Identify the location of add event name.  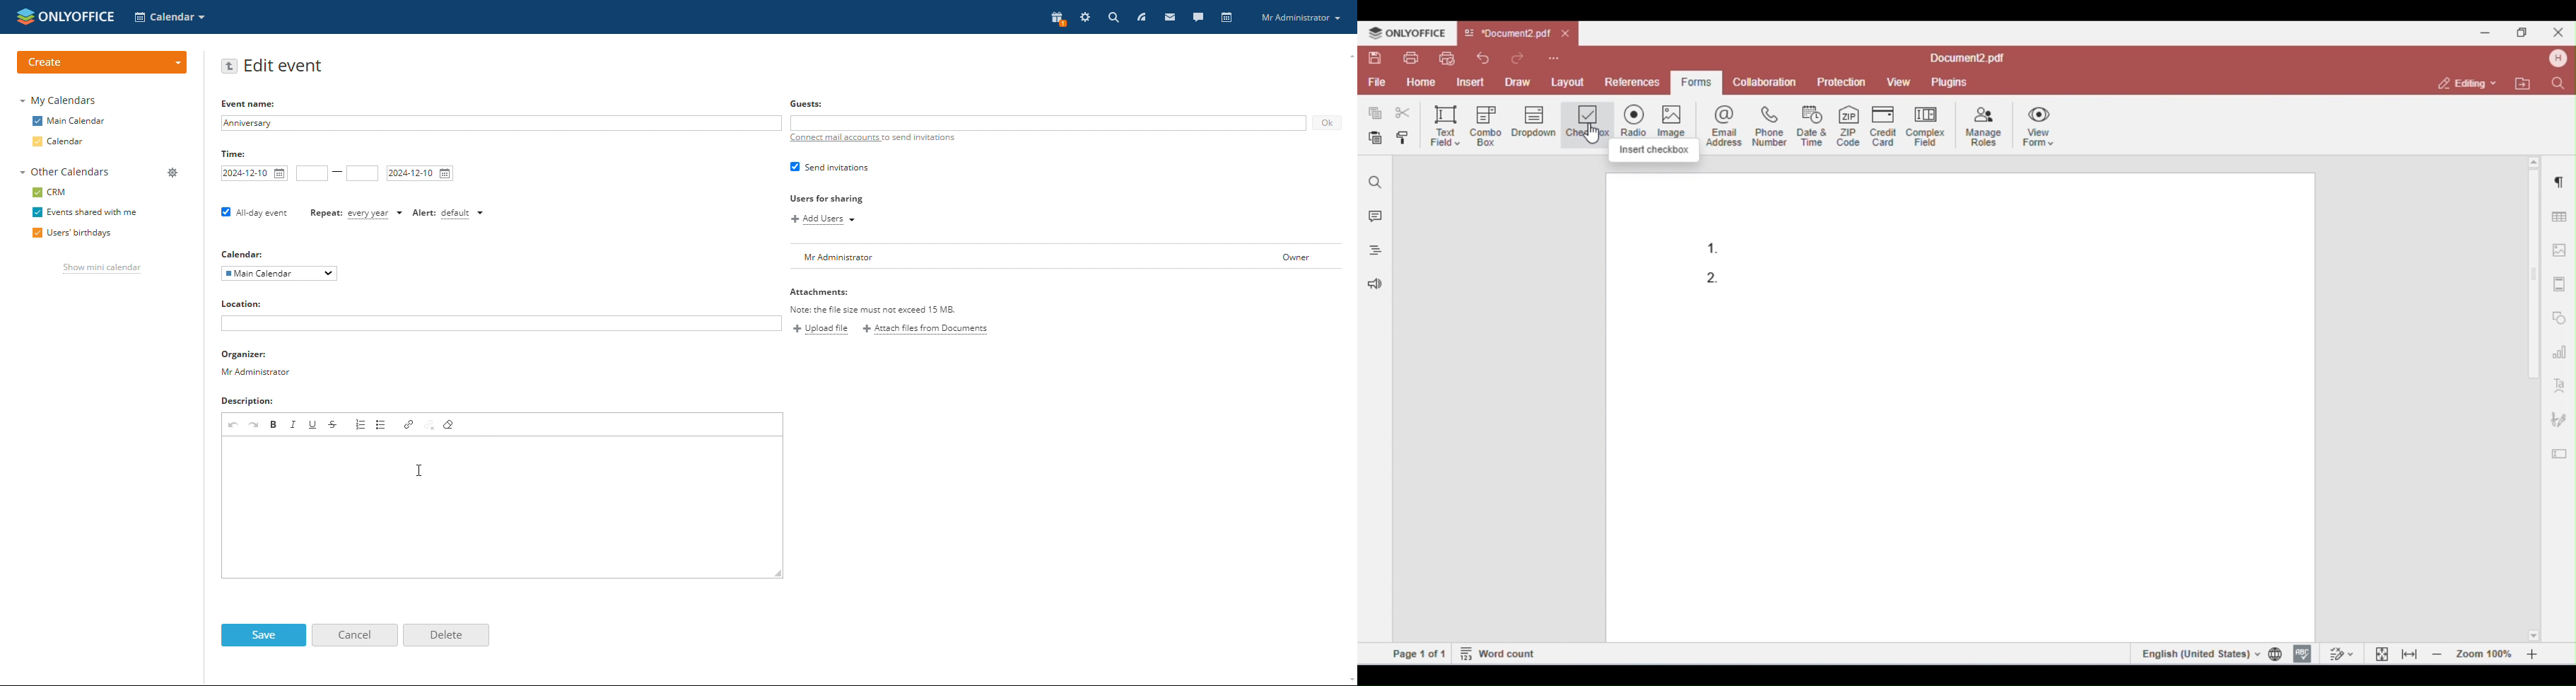
(500, 123).